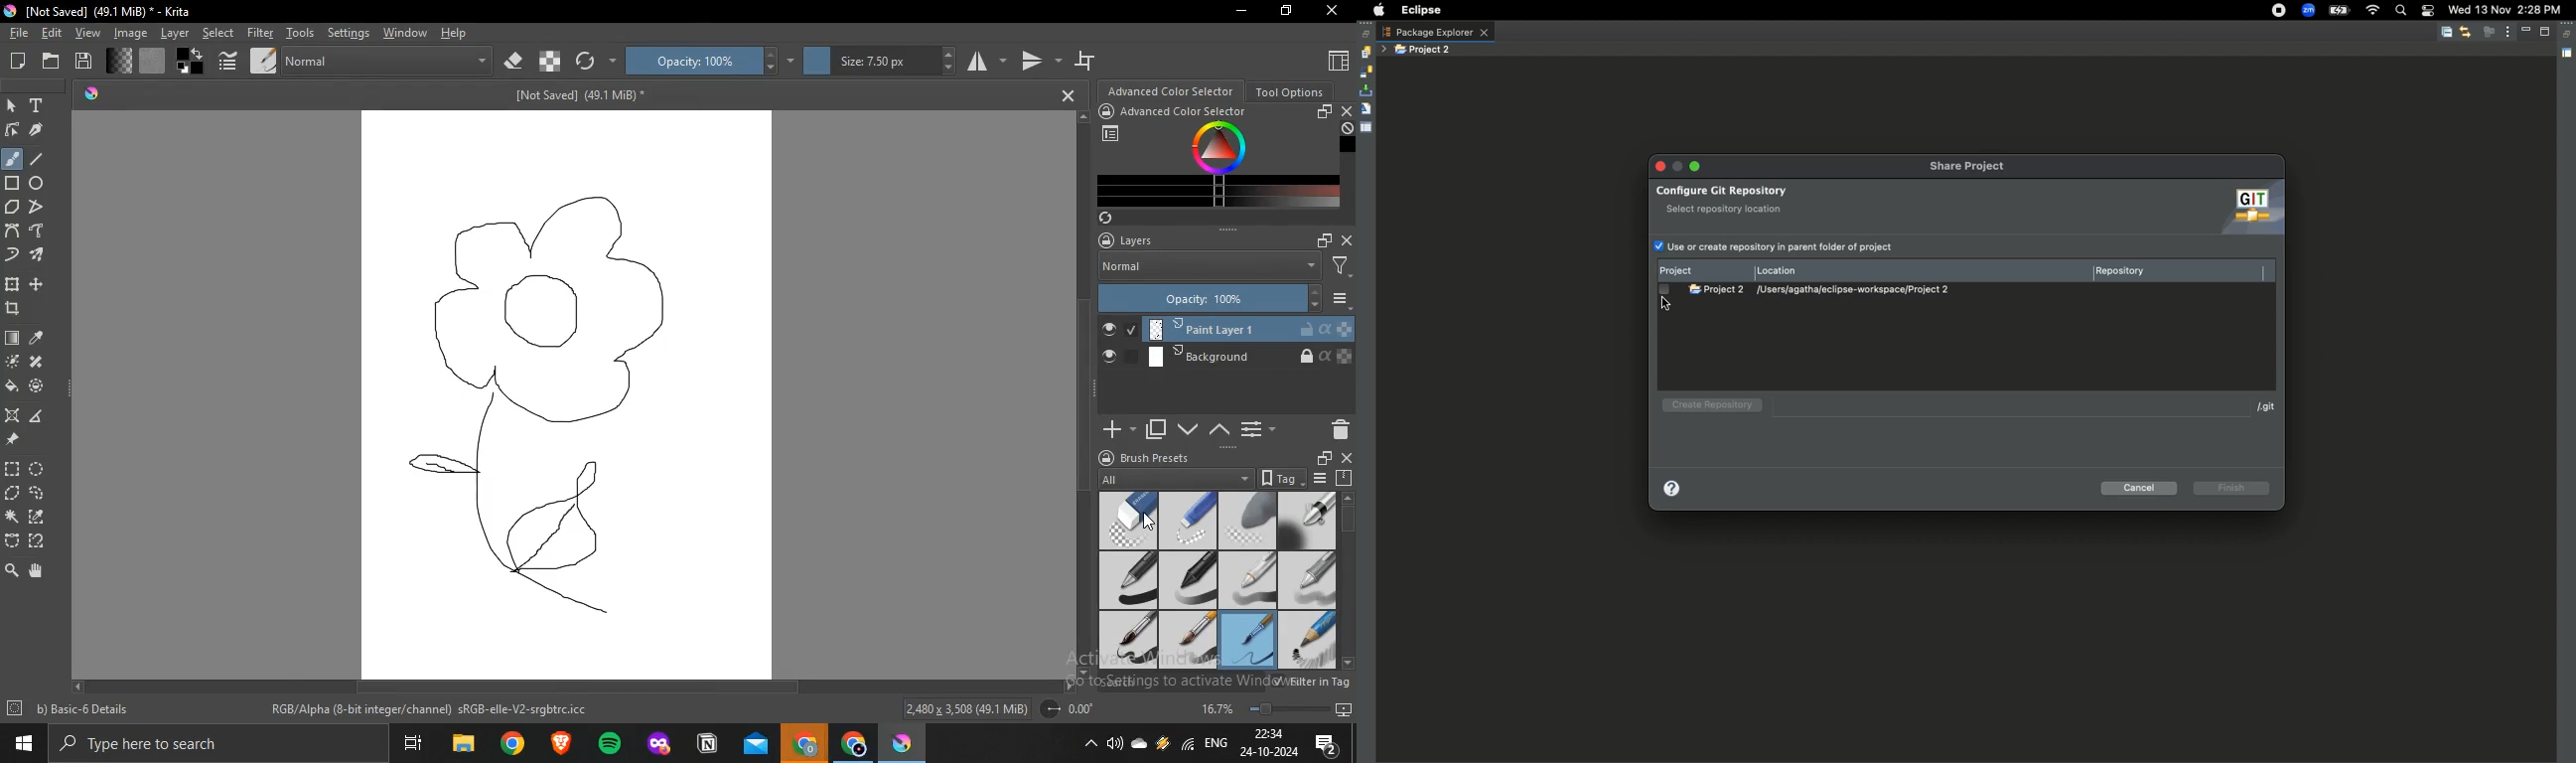 The height and width of the screenshot is (784, 2576). Describe the element at coordinates (1112, 134) in the screenshot. I see `Chosose workspace` at that location.